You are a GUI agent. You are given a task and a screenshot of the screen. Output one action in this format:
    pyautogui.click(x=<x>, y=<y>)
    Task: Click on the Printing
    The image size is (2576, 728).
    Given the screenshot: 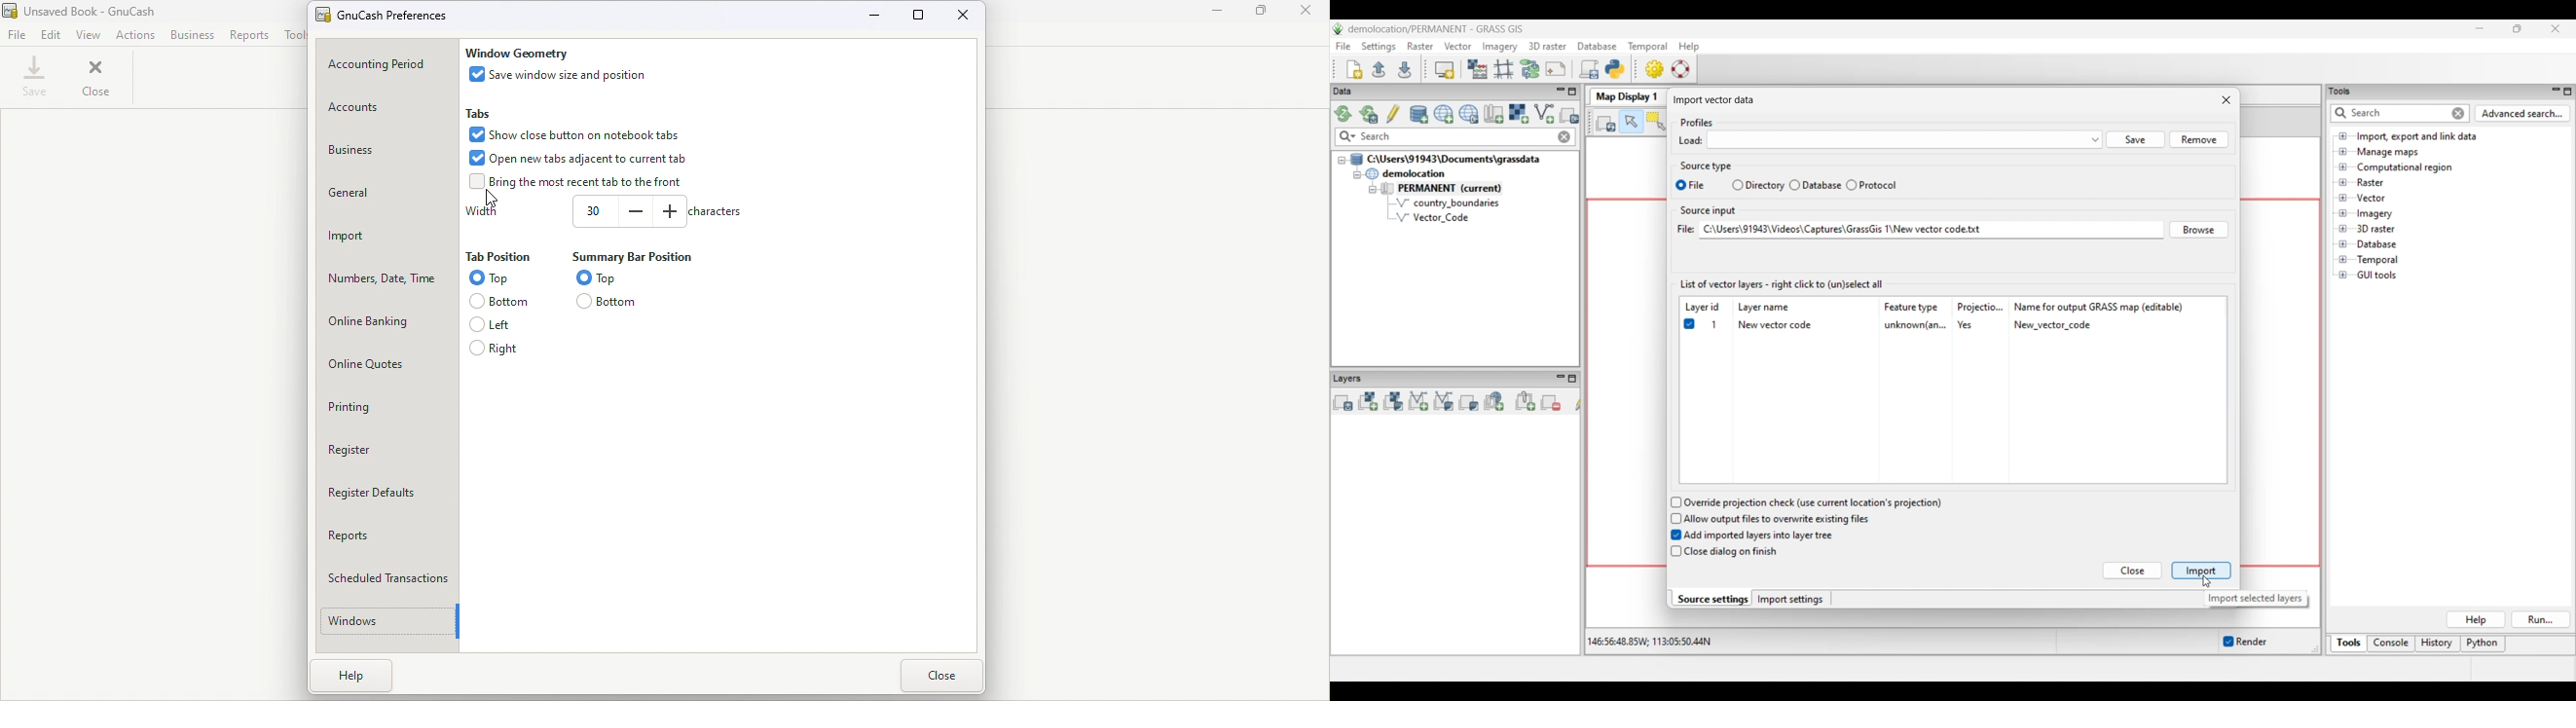 What is the action you would take?
    pyautogui.click(x=388, y=406)
    